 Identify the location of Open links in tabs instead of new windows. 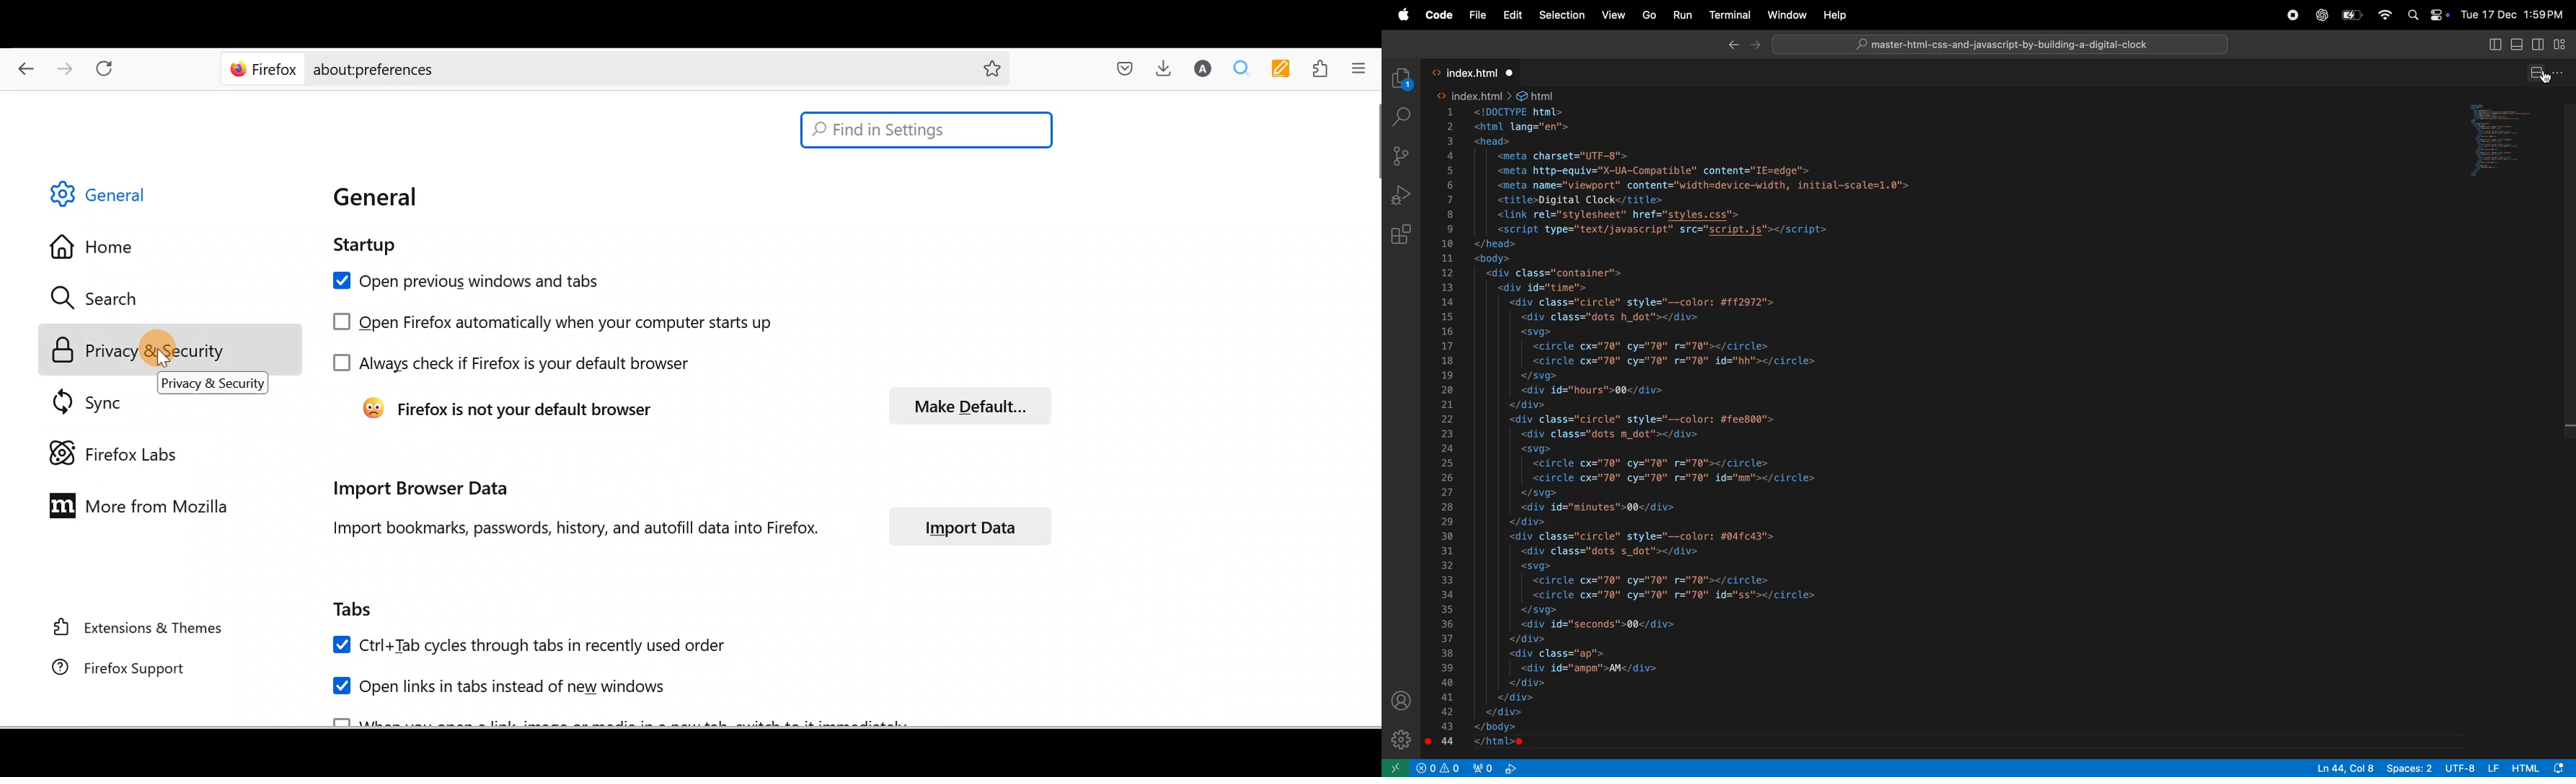
(479, 685).